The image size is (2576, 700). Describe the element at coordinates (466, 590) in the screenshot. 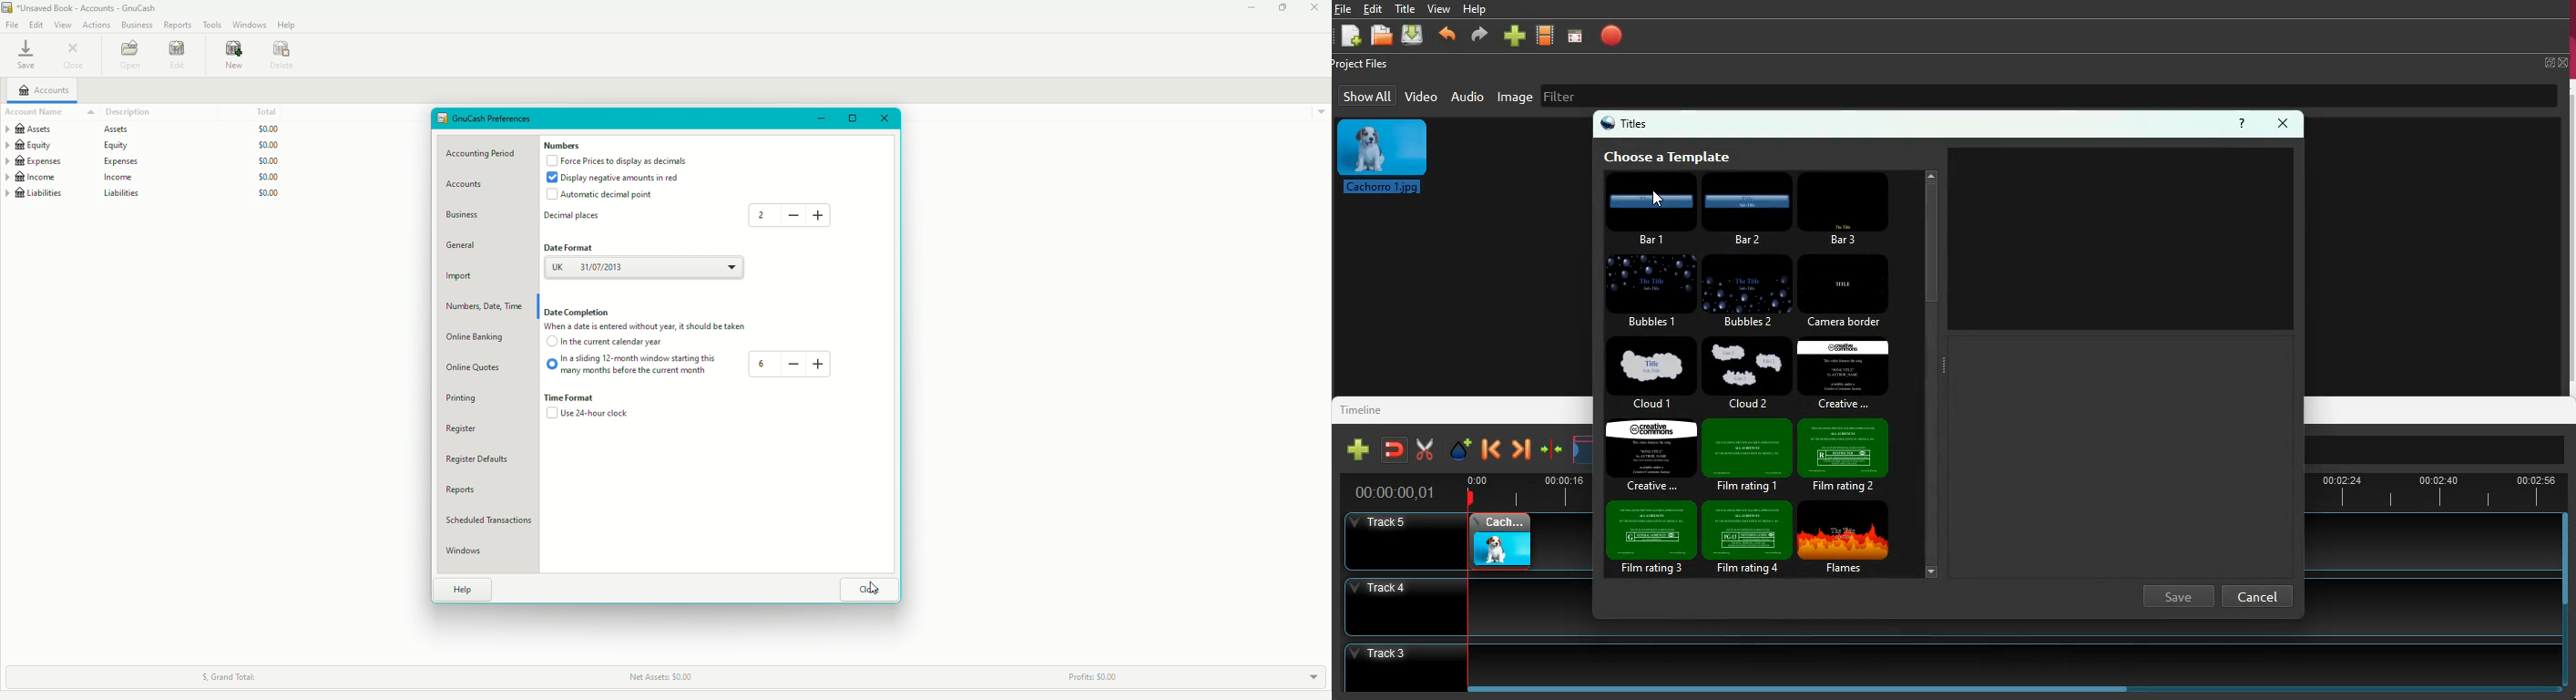

I see `Help` at that location.